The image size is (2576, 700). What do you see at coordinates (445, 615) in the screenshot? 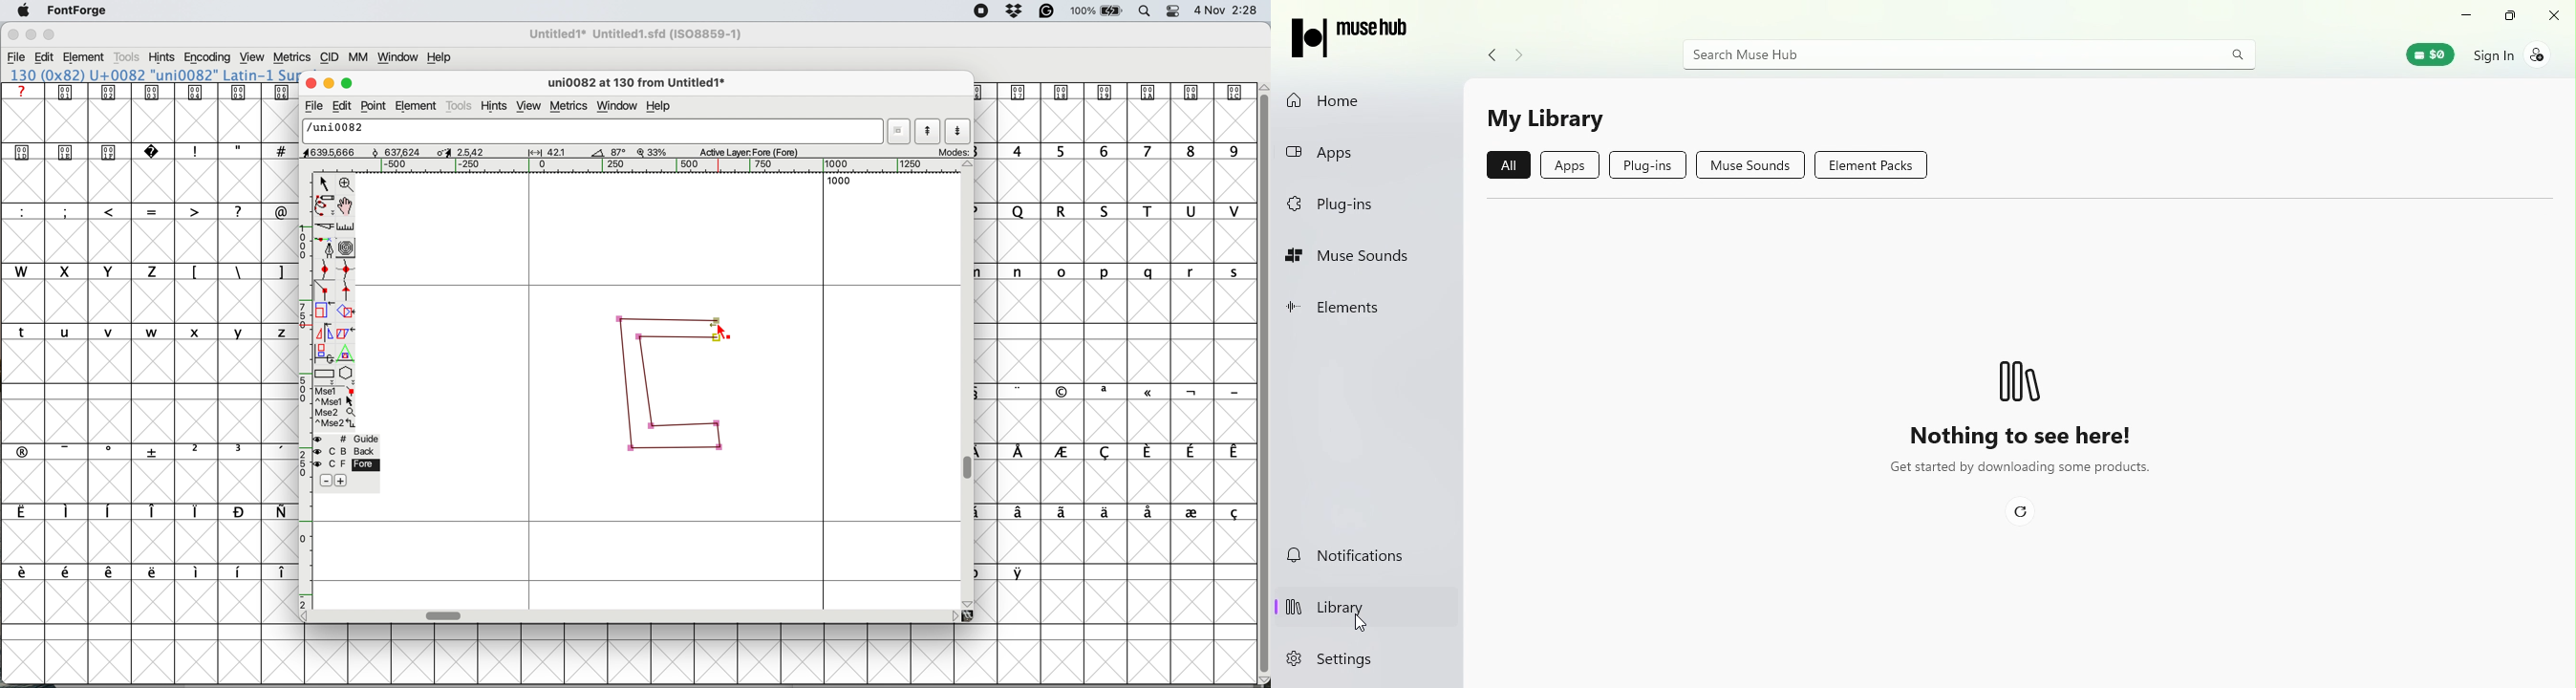
I see `horizontal scroll bar` at bounding box center [445, 615].